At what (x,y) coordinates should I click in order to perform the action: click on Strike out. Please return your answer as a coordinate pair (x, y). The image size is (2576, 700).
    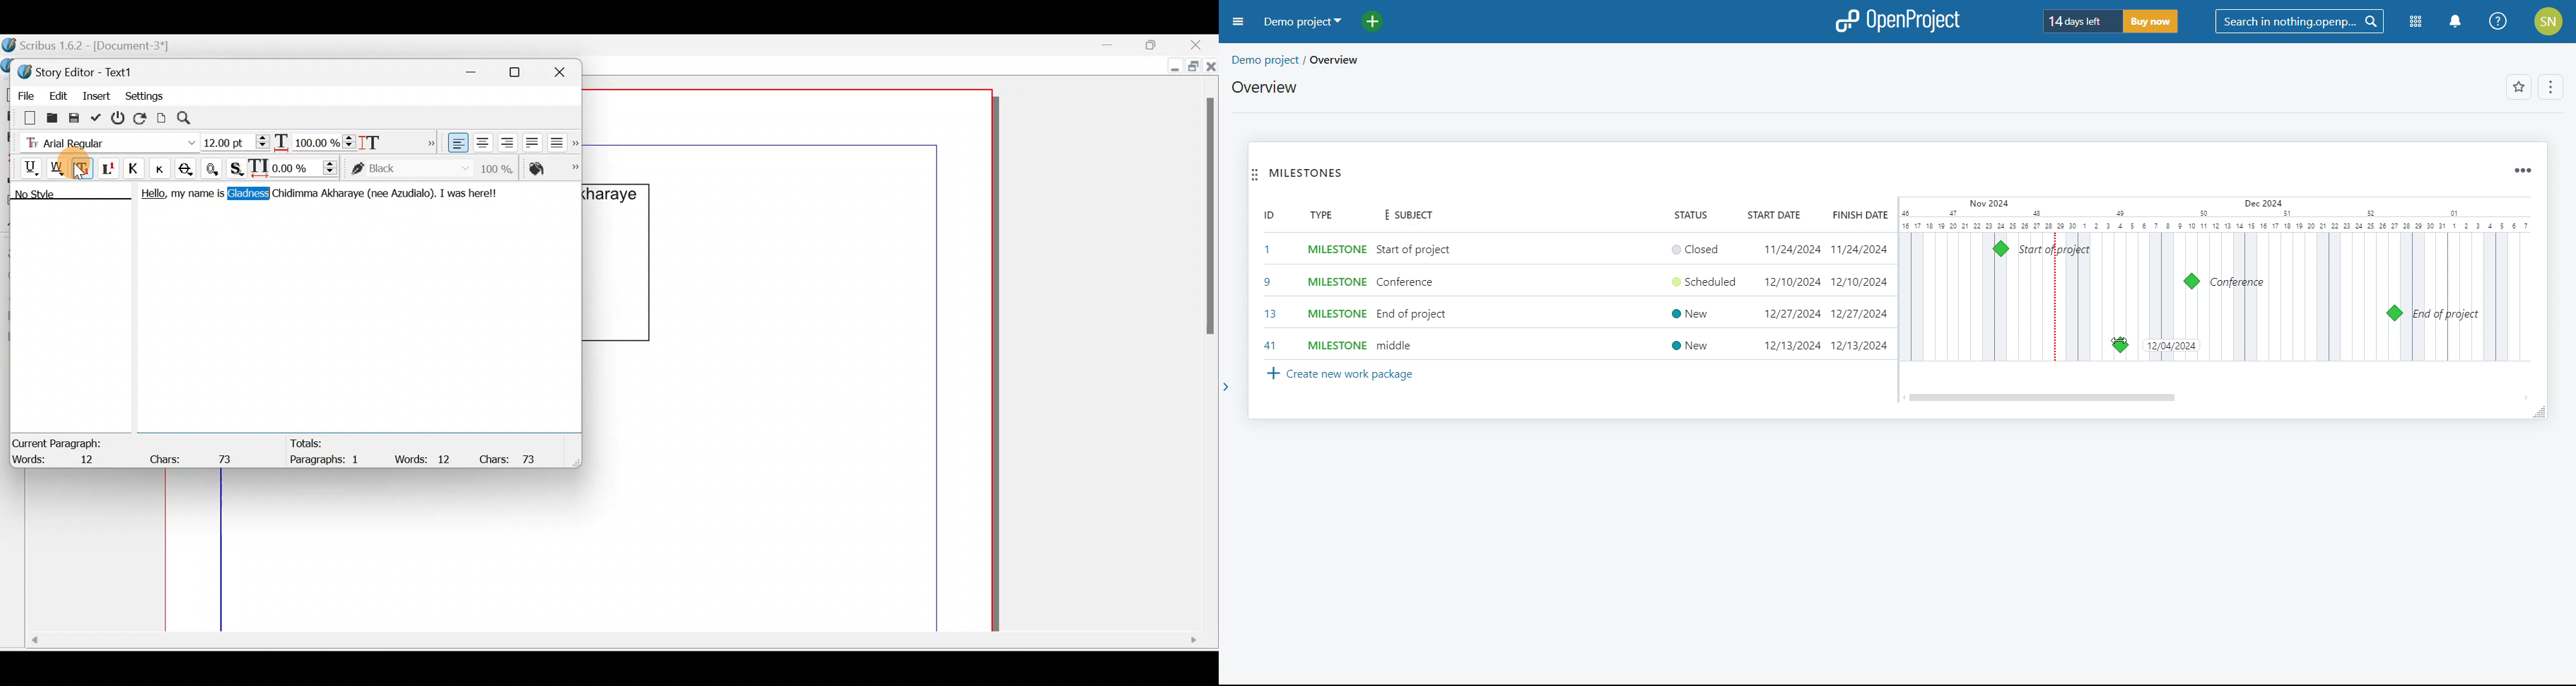
    Looking at the image, I should click on (189, 169).